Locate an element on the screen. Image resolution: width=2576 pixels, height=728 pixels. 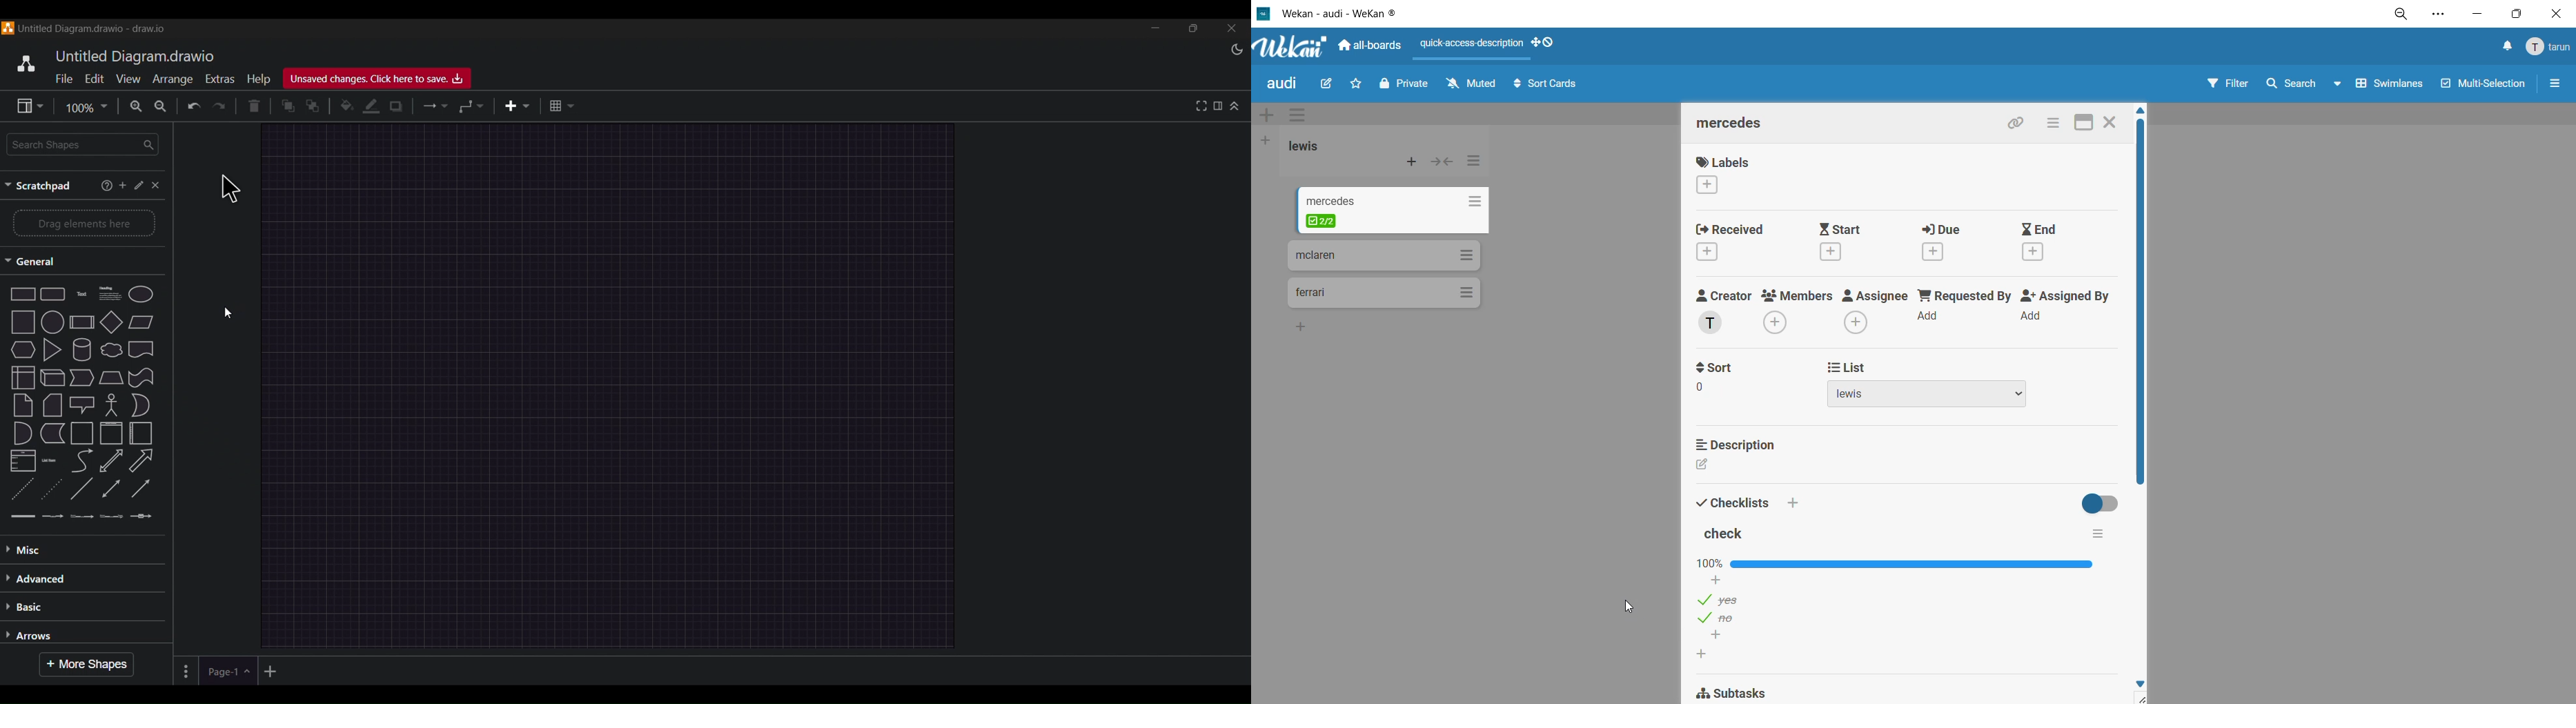
yes is located at coordinates (1722, 599).